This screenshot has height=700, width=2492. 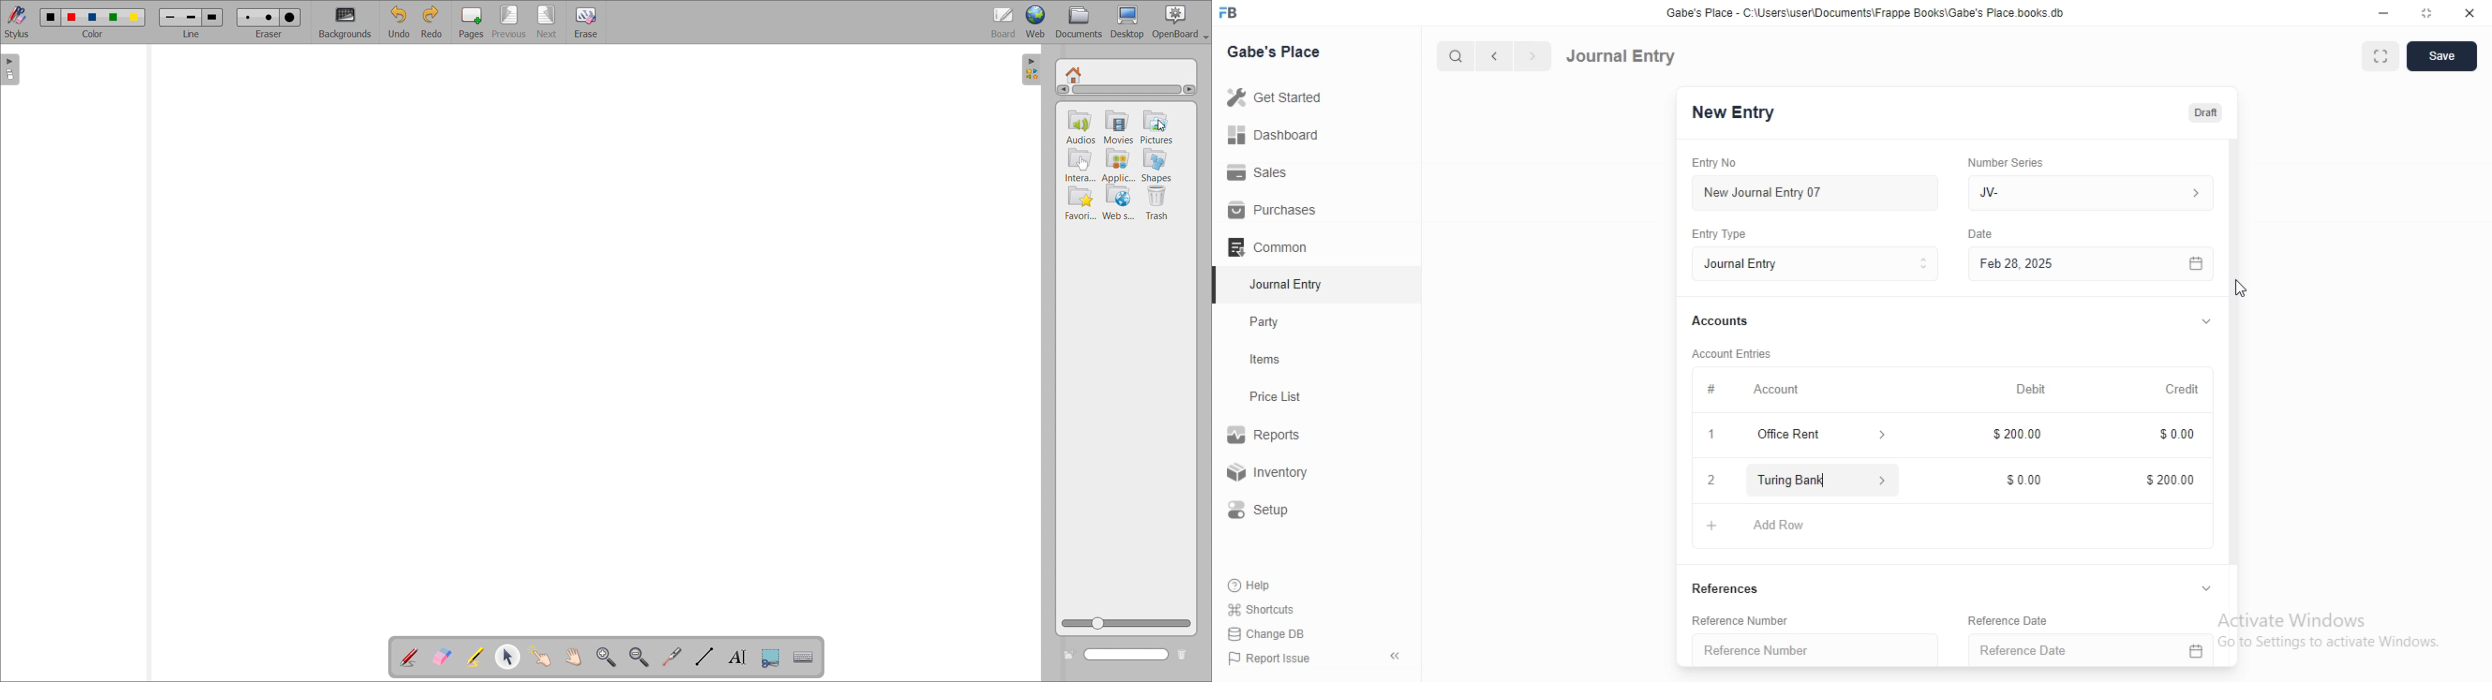 What do you see at coordinates (1267, 438) in the screenshot?
I see `Reports.` at bounding box center [1267, 438].